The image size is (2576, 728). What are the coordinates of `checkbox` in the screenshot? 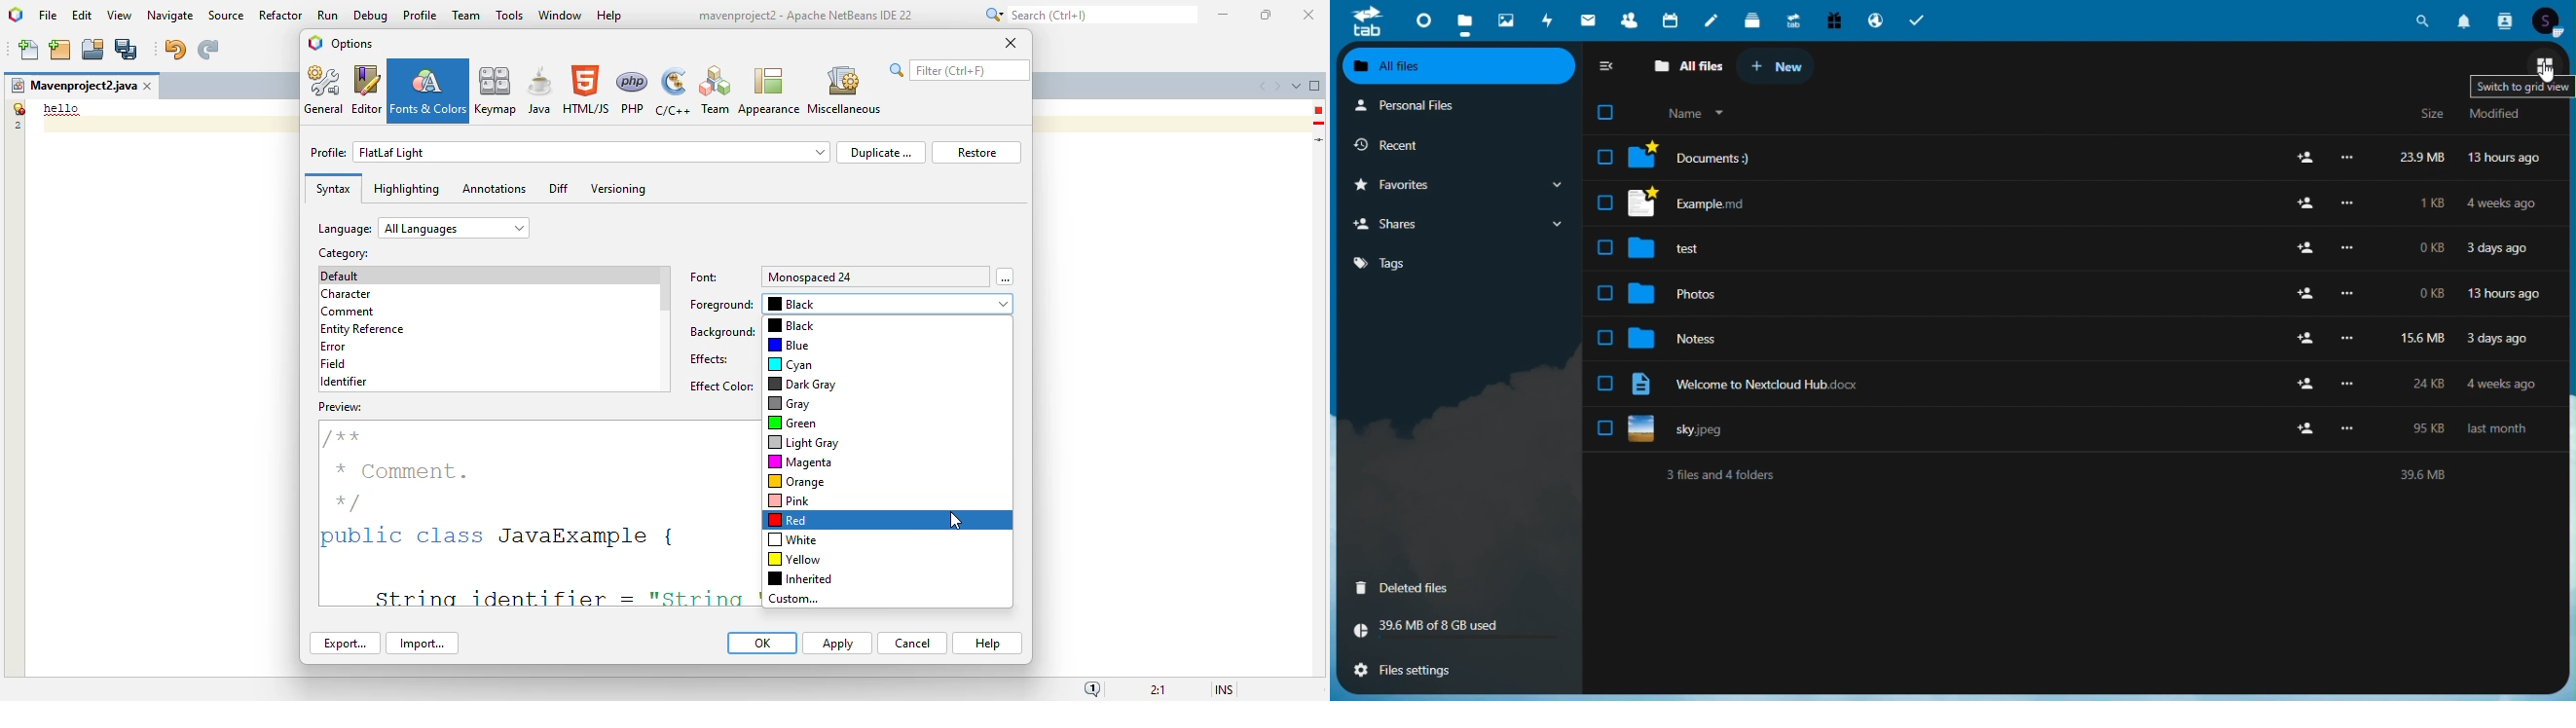 It's located at (1602, 203).